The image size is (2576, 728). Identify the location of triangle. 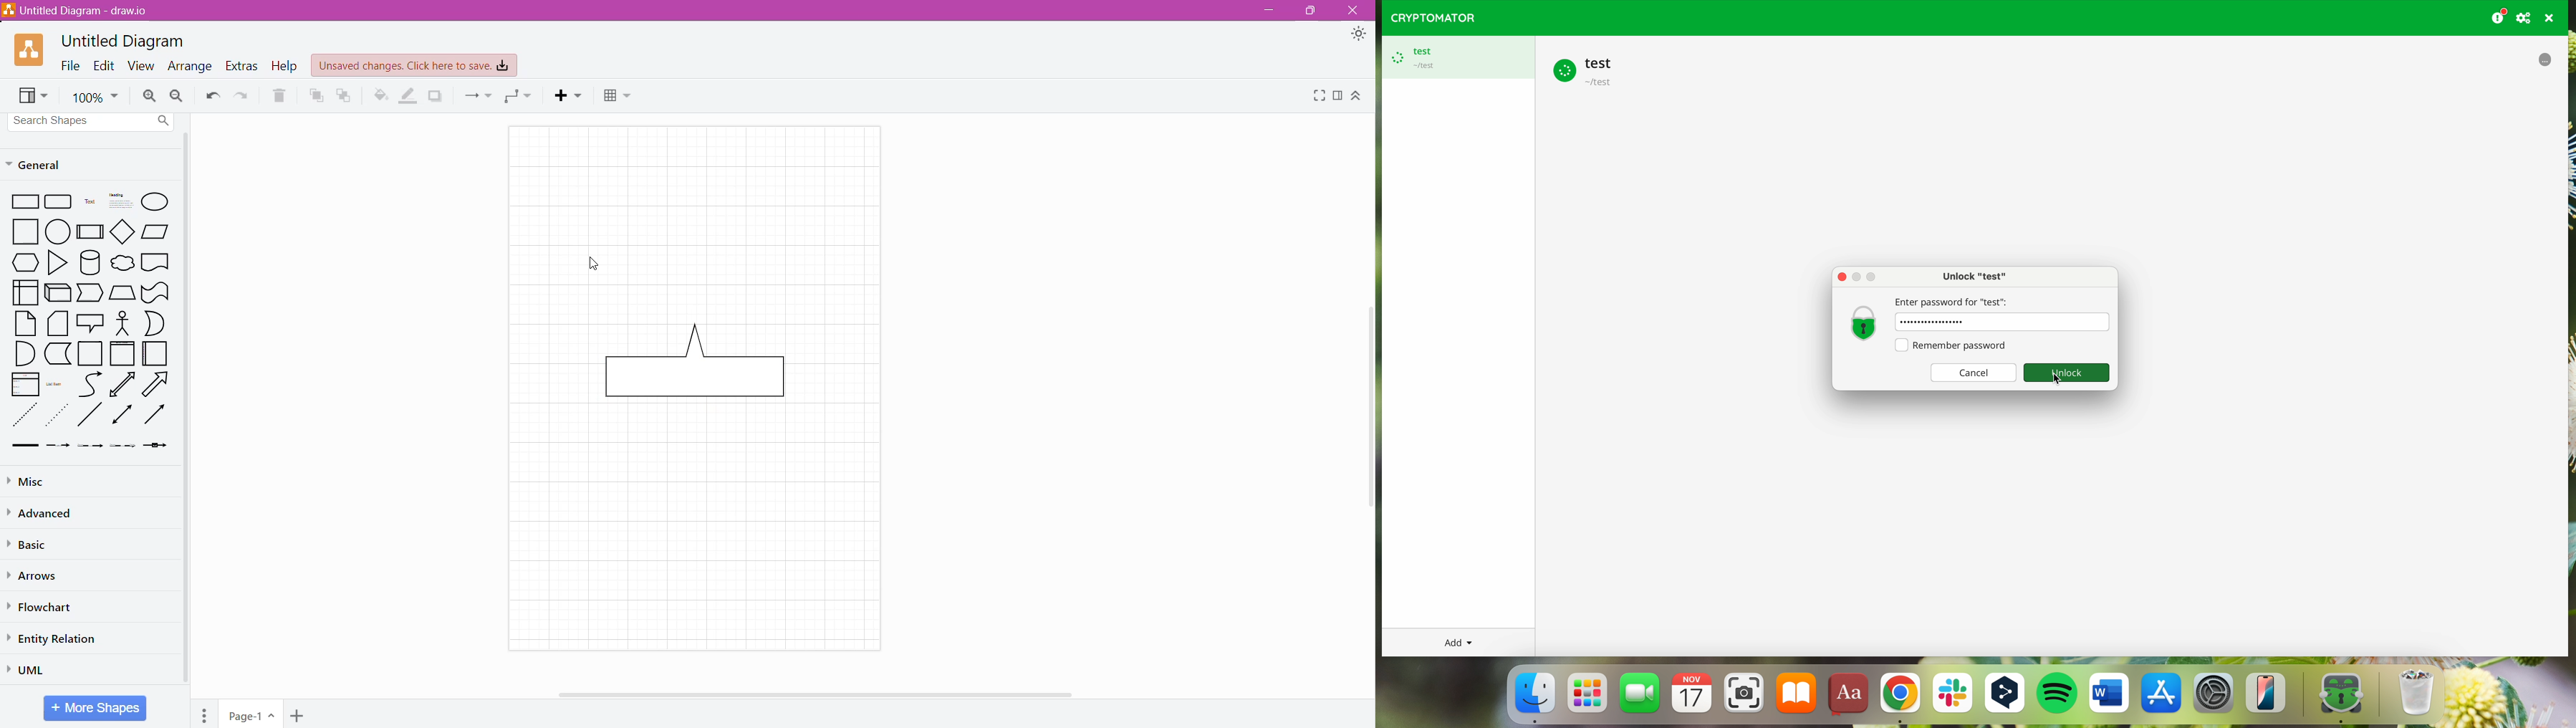
(56, 263).